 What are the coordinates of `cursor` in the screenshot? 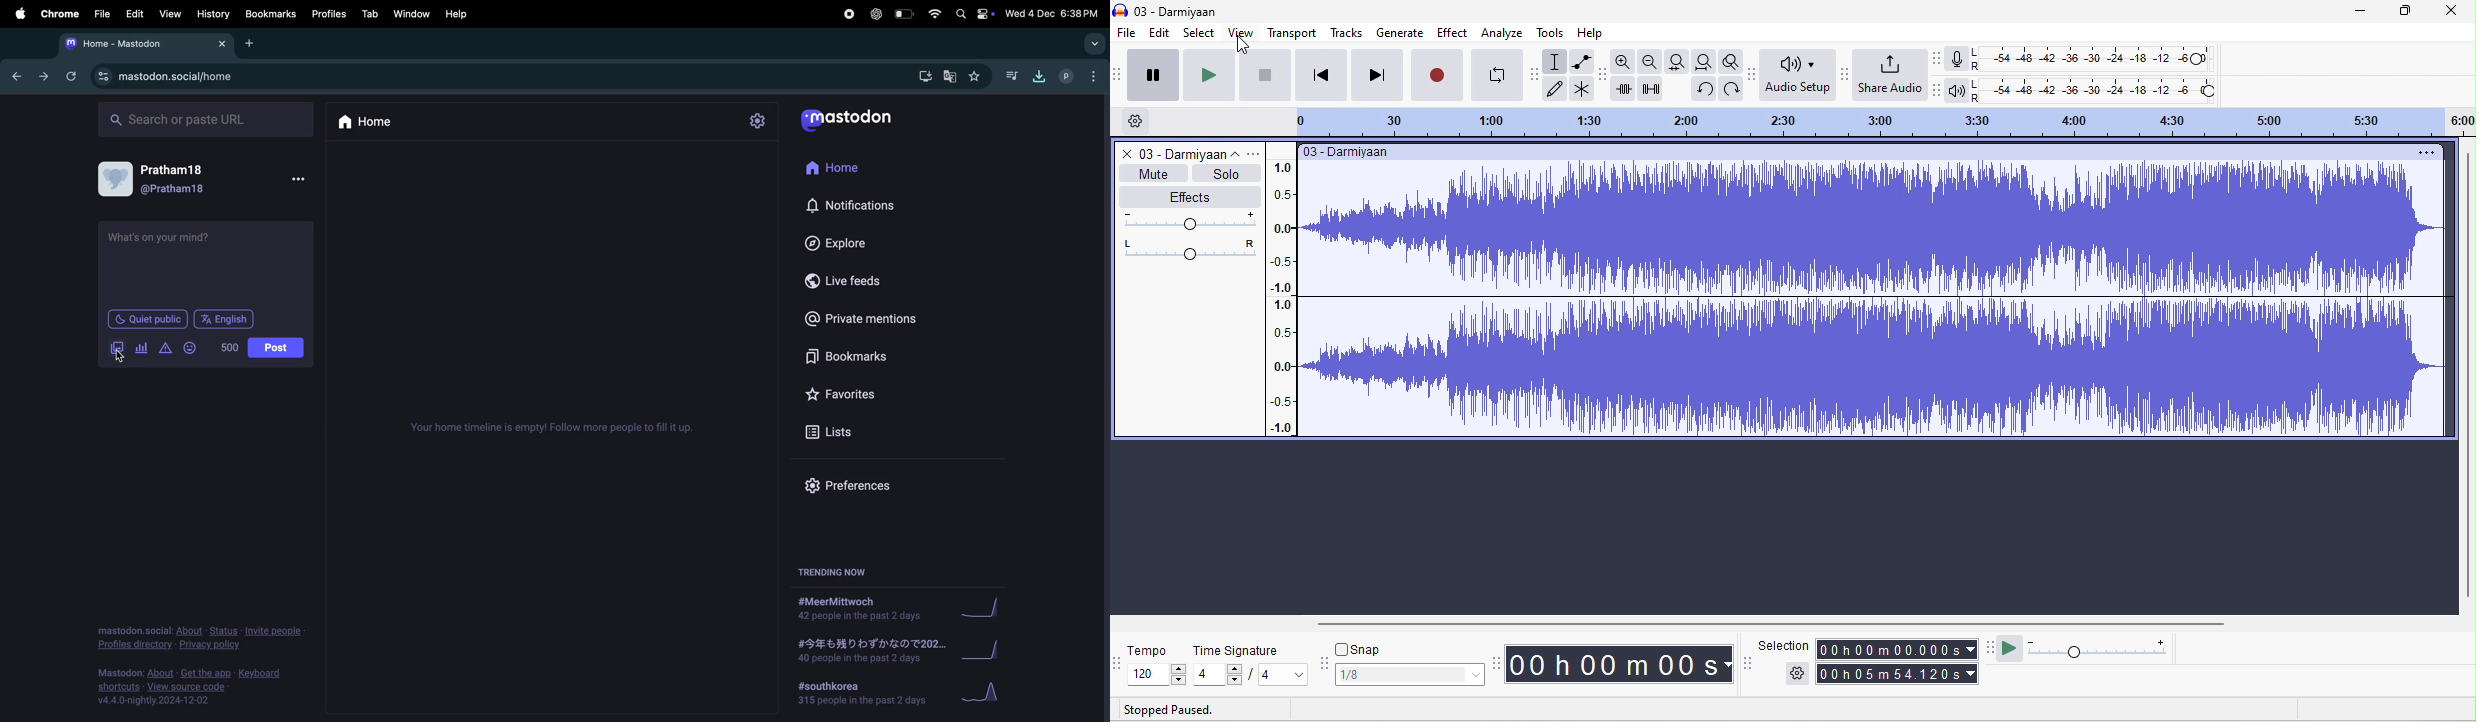 It's located at (123, 358).